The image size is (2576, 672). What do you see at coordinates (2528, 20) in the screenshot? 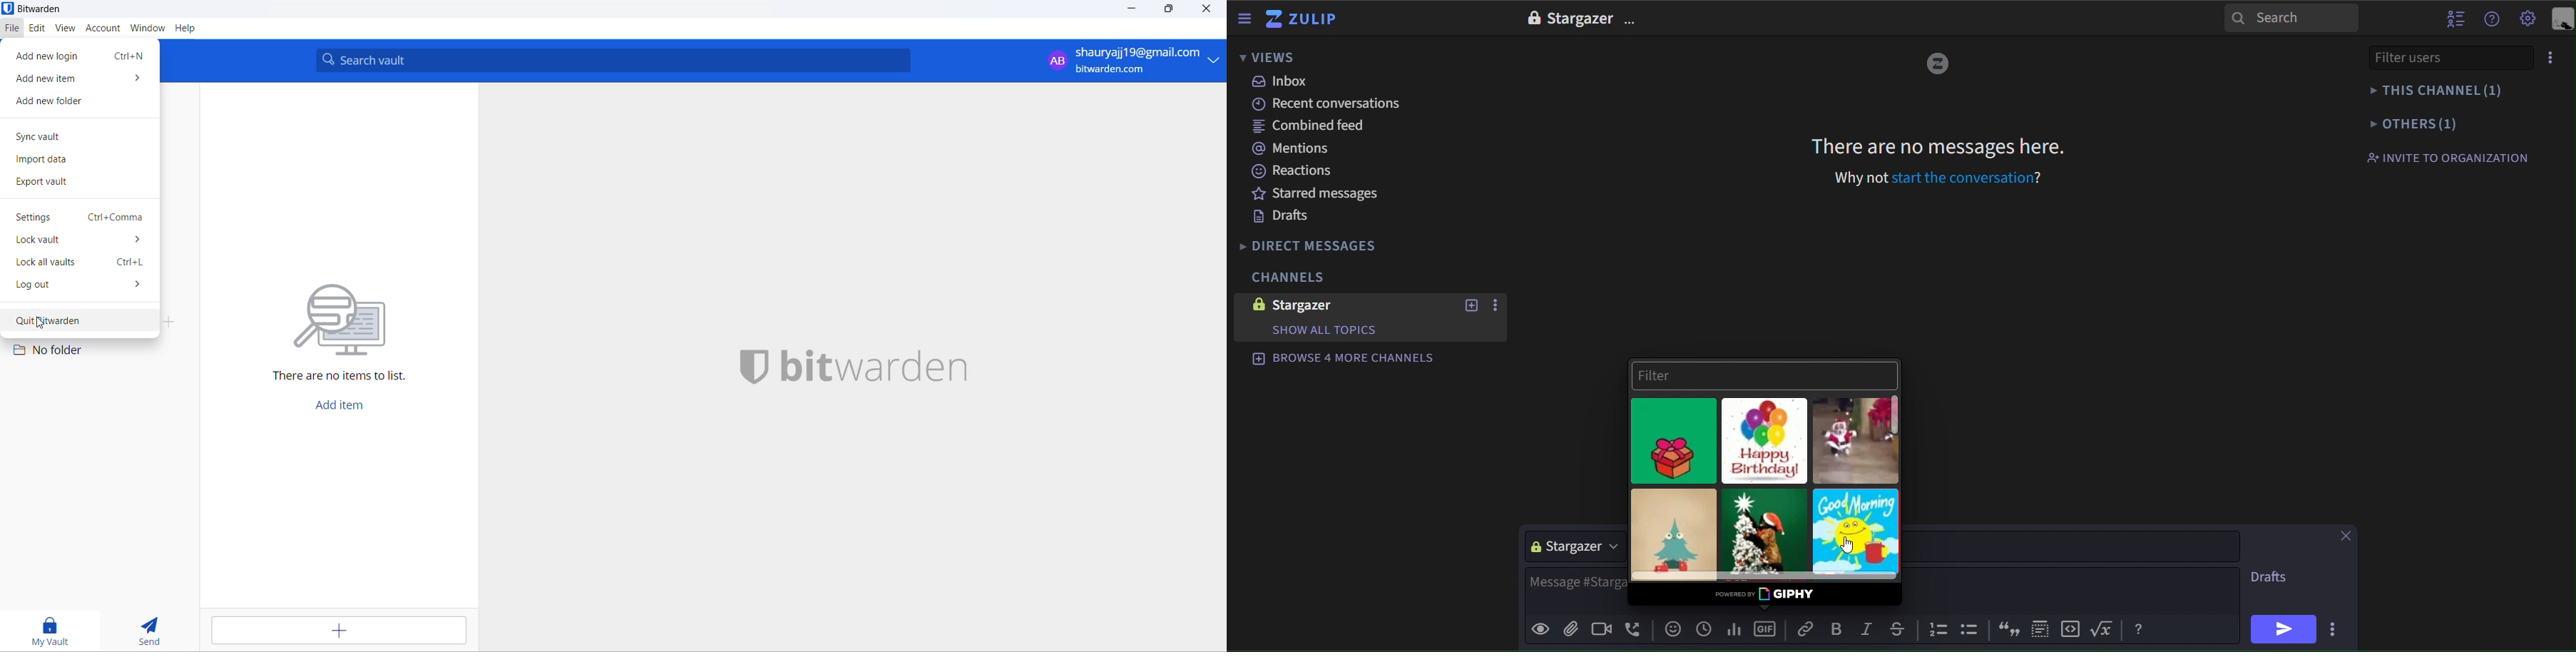
I see `settings` at bounding box center [2528, 20].